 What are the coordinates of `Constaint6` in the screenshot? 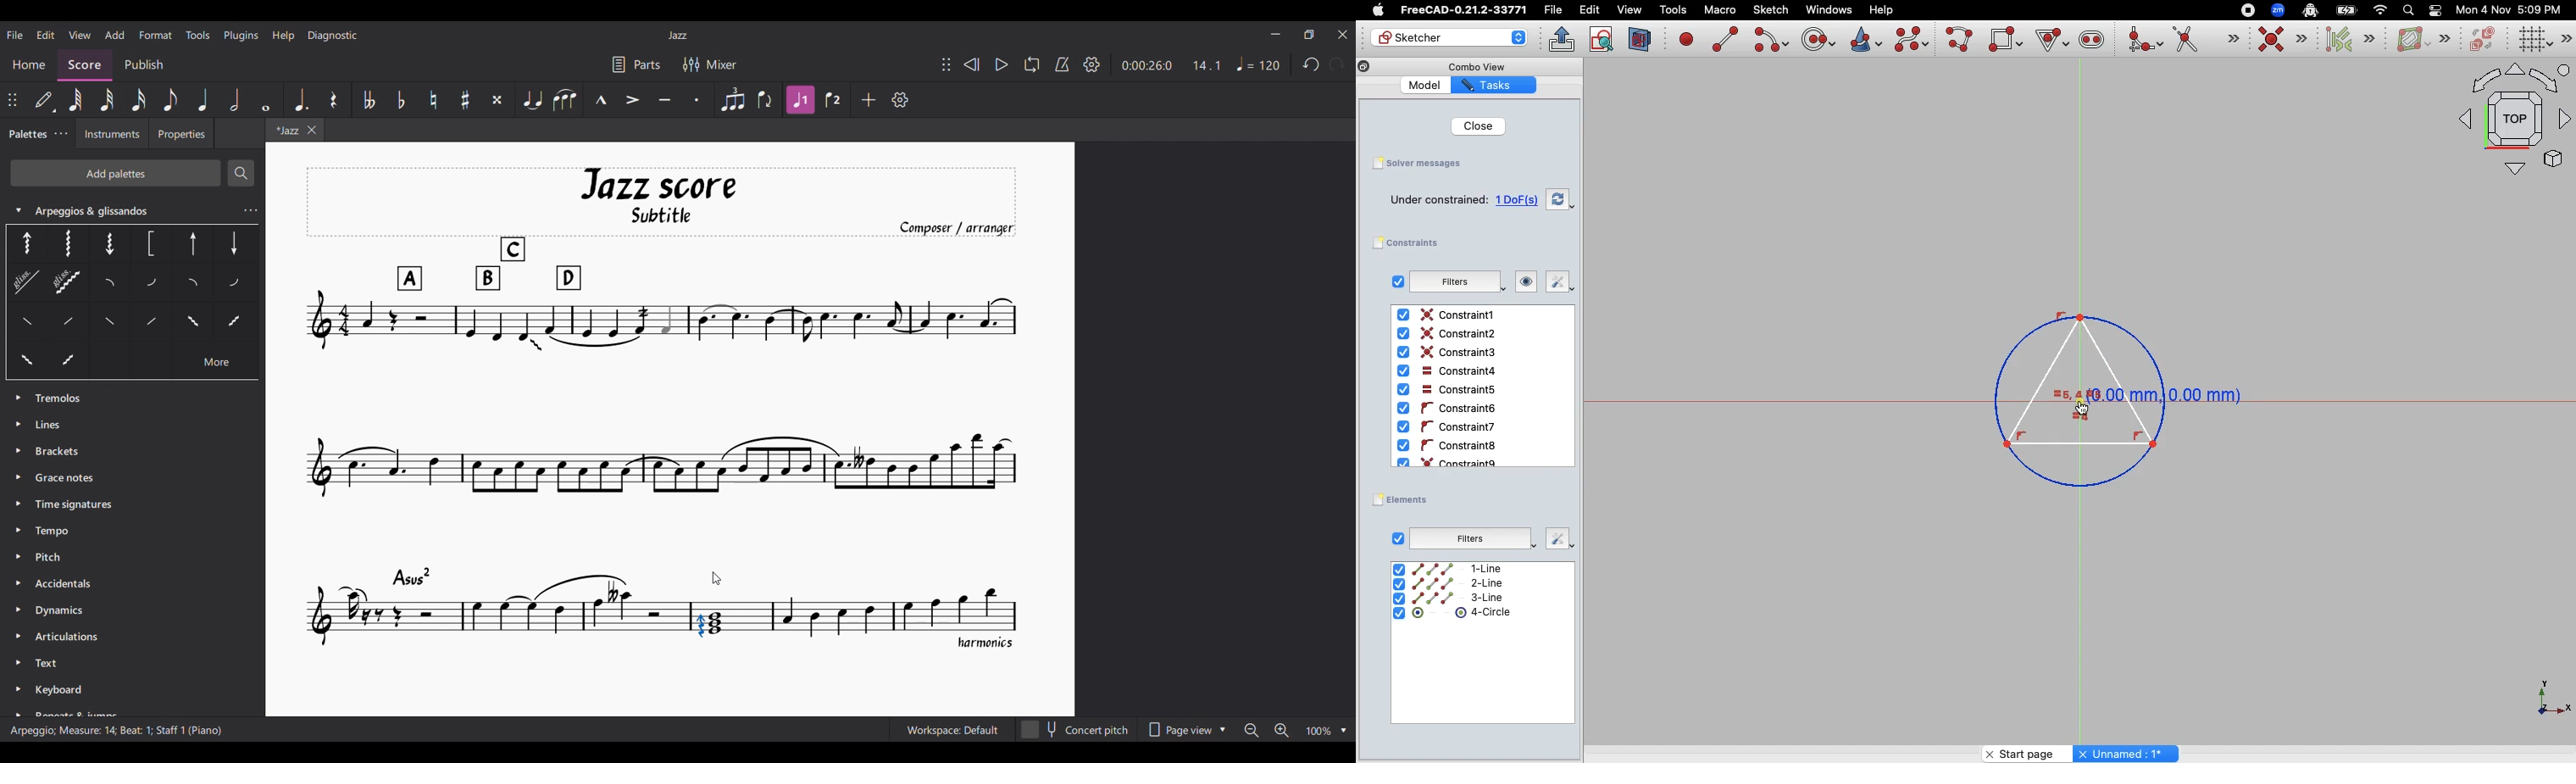 It's located at (1450, 409).